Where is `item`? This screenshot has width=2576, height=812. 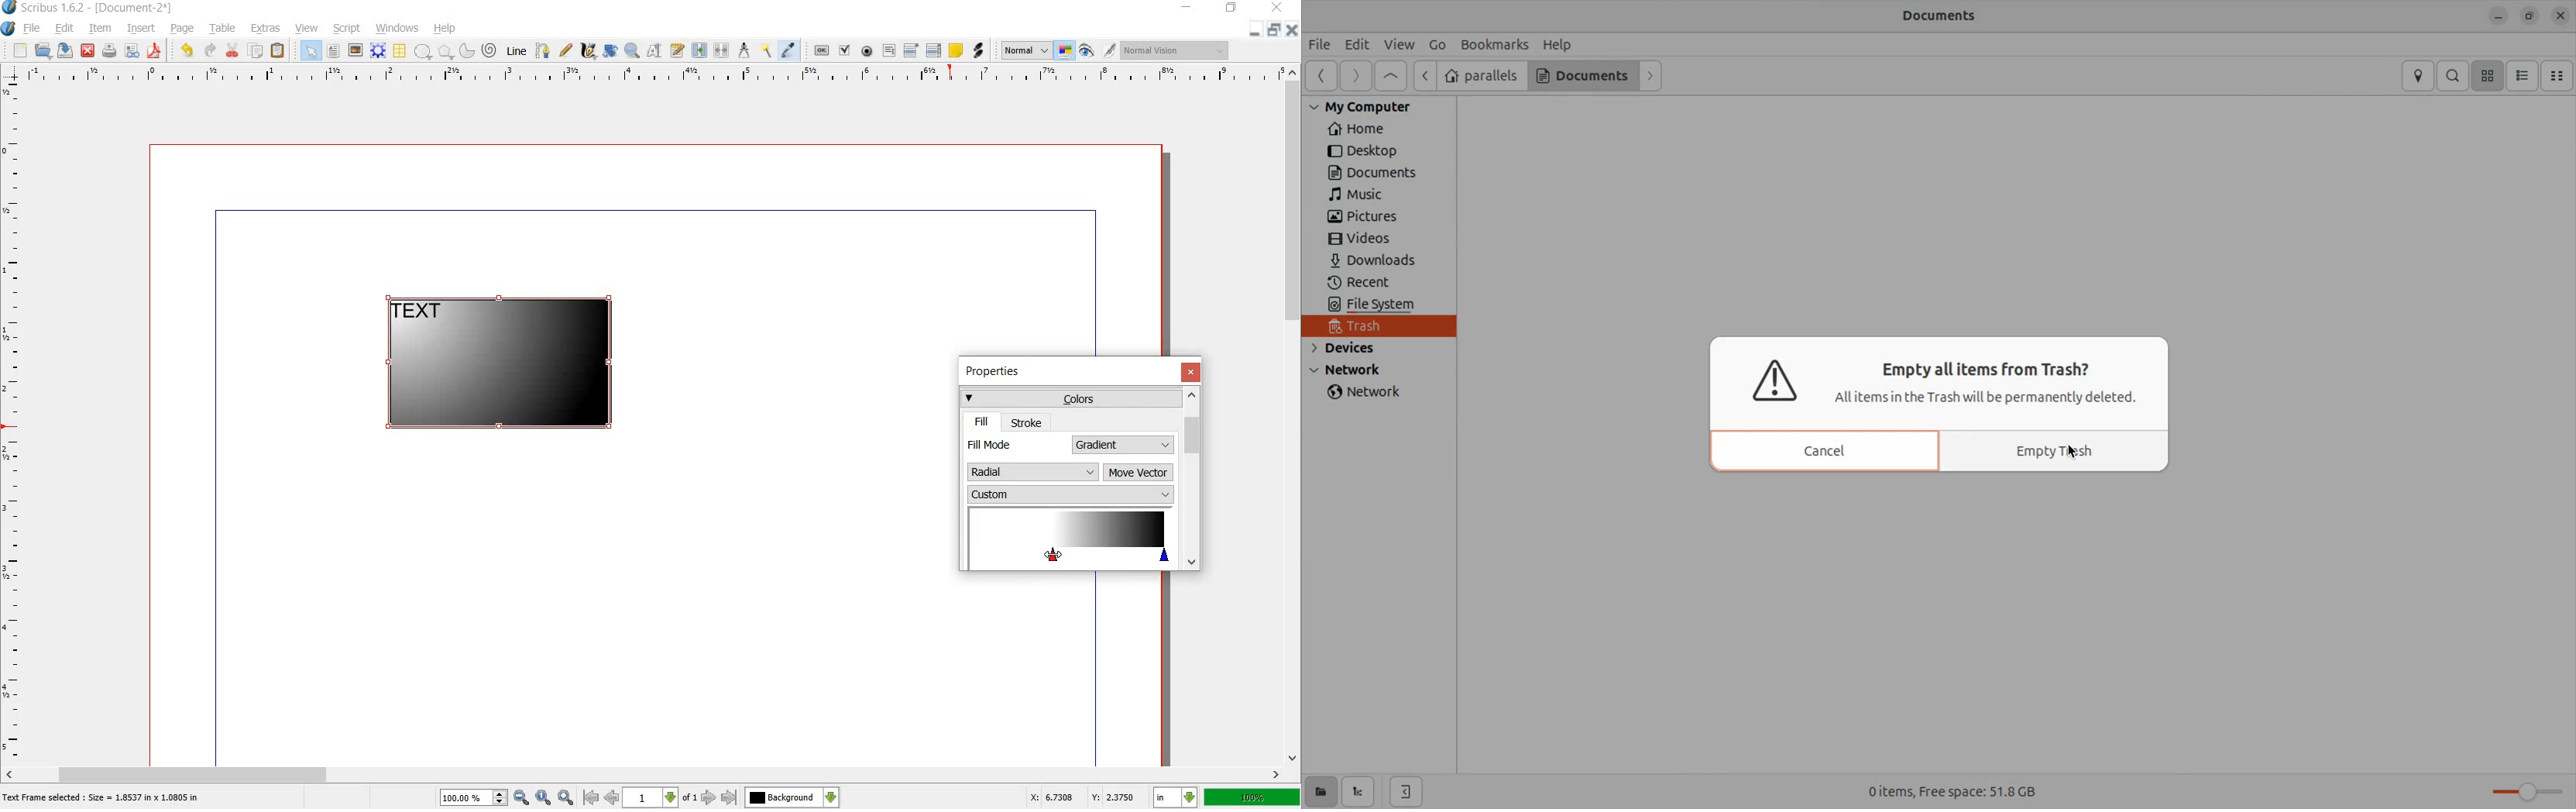 item is located at coordinates (99, 30).